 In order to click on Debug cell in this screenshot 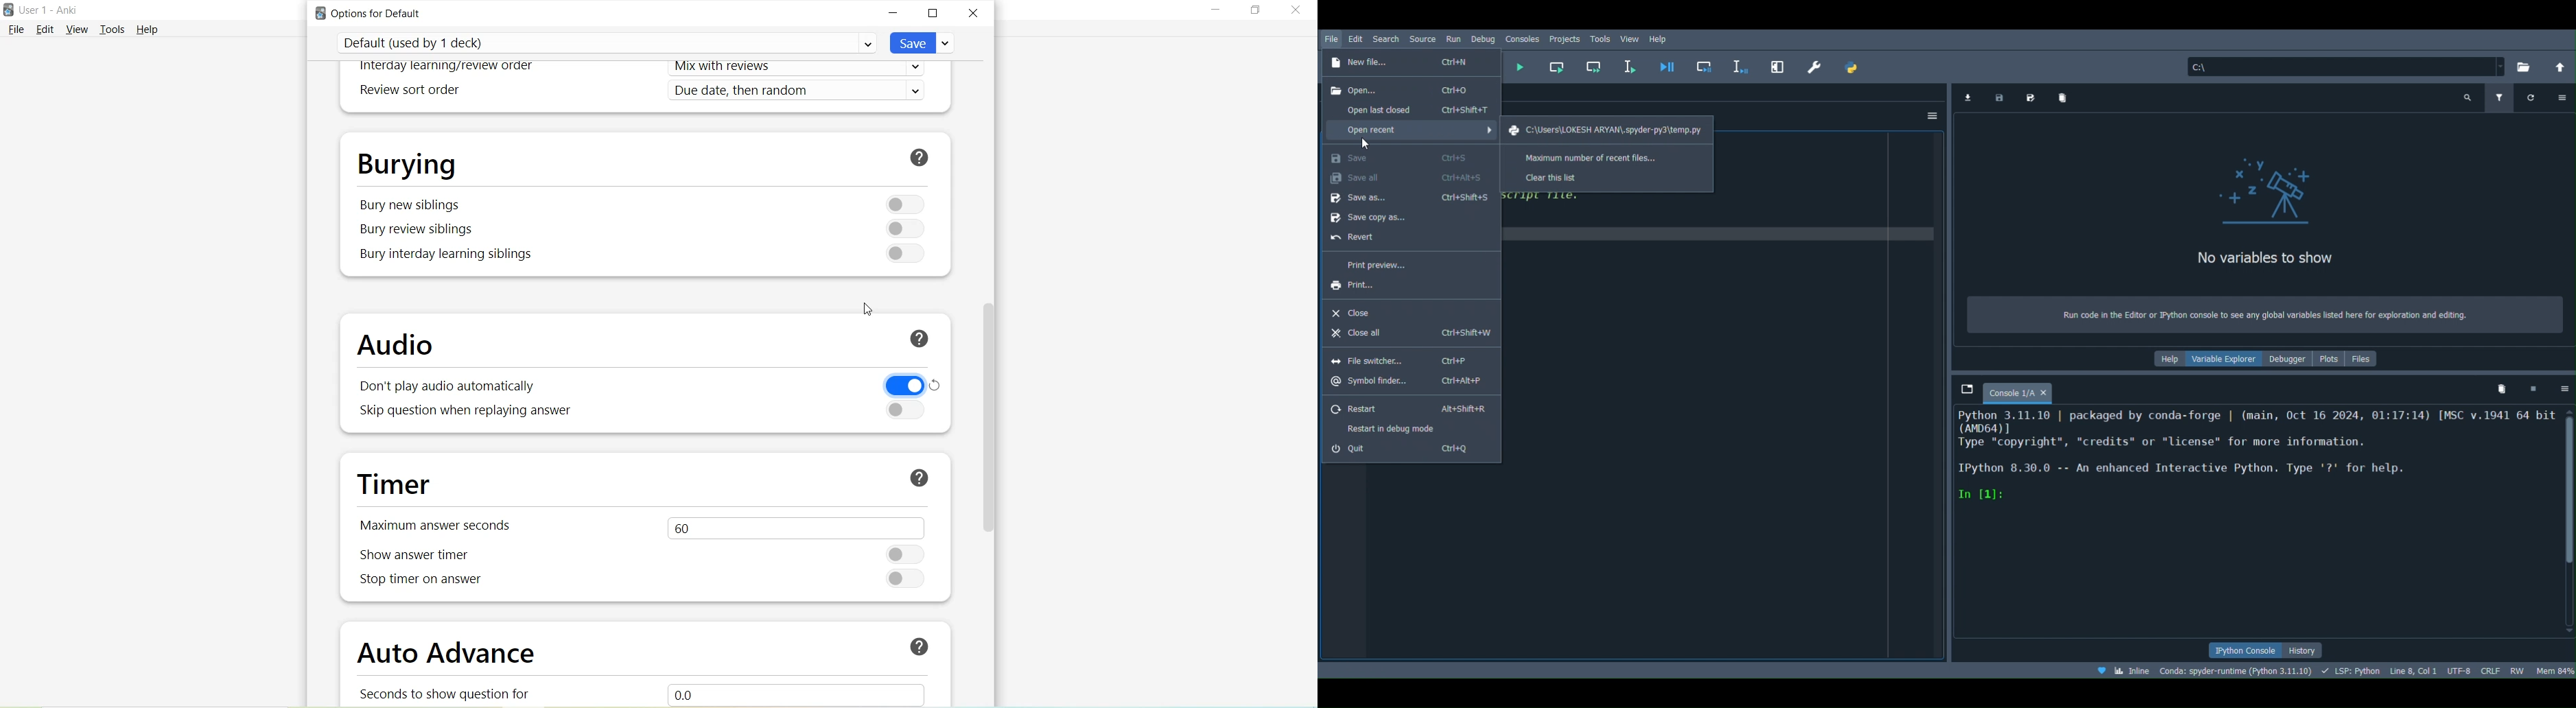, I will do `click(1703, 66)`.